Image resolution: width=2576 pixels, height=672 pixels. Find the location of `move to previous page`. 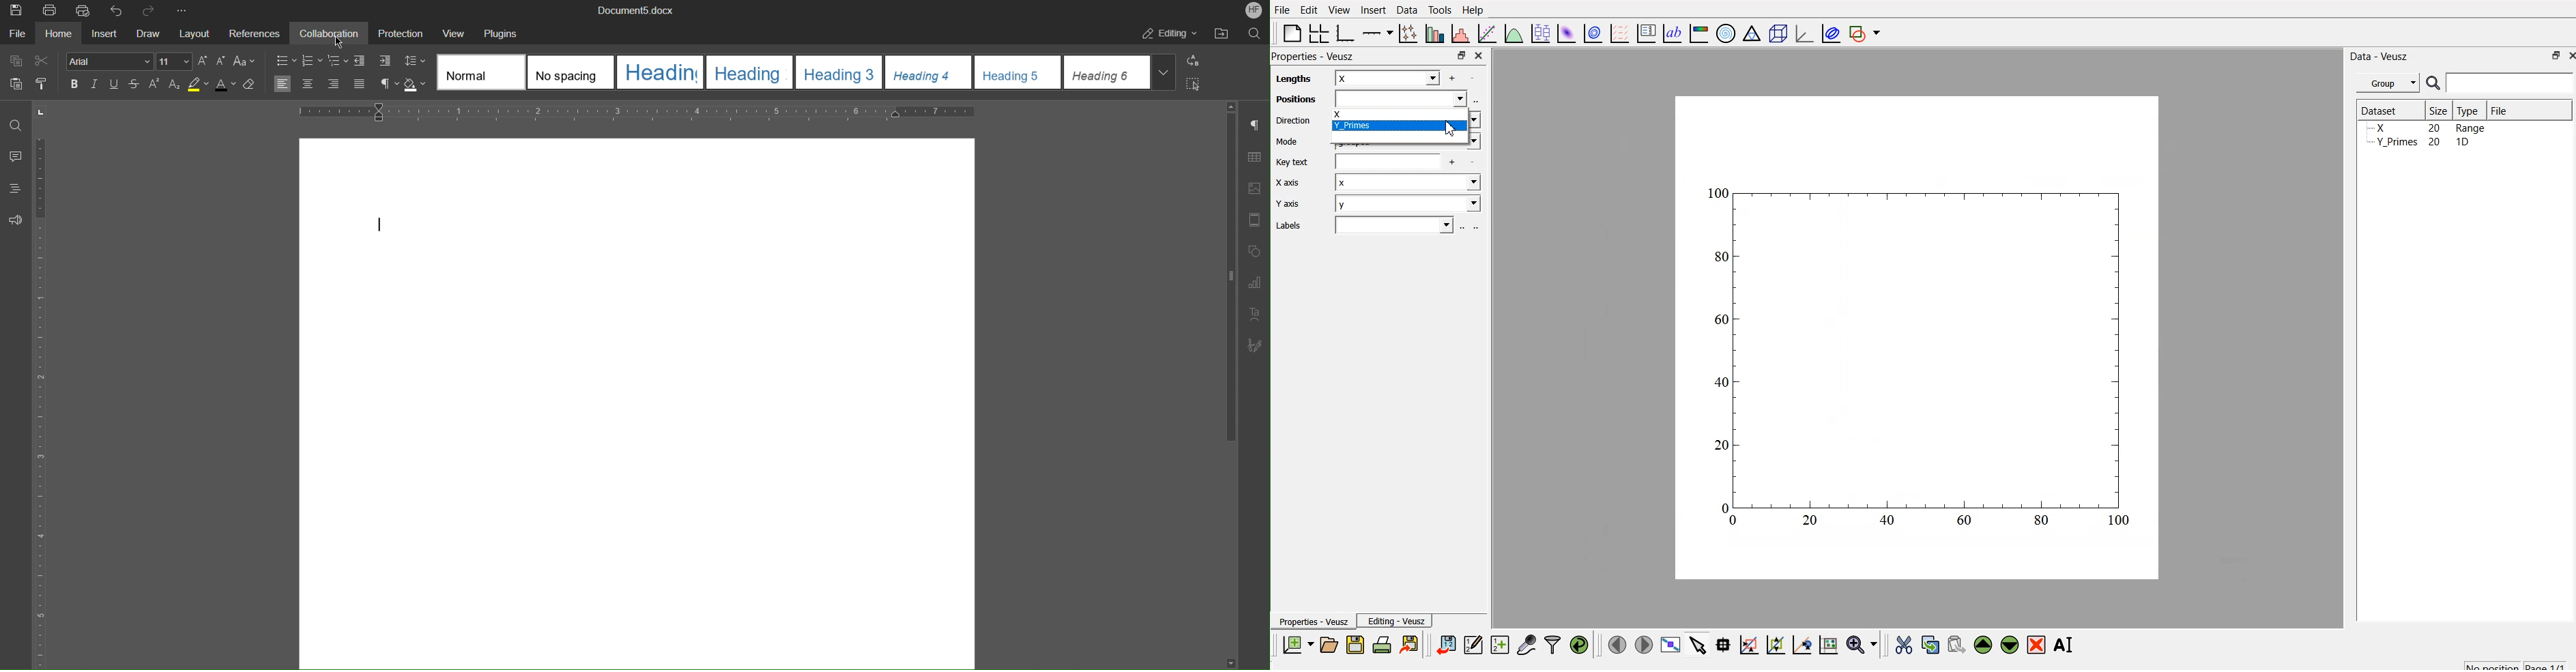

move to previous page is located at coordinates (1615, 644).